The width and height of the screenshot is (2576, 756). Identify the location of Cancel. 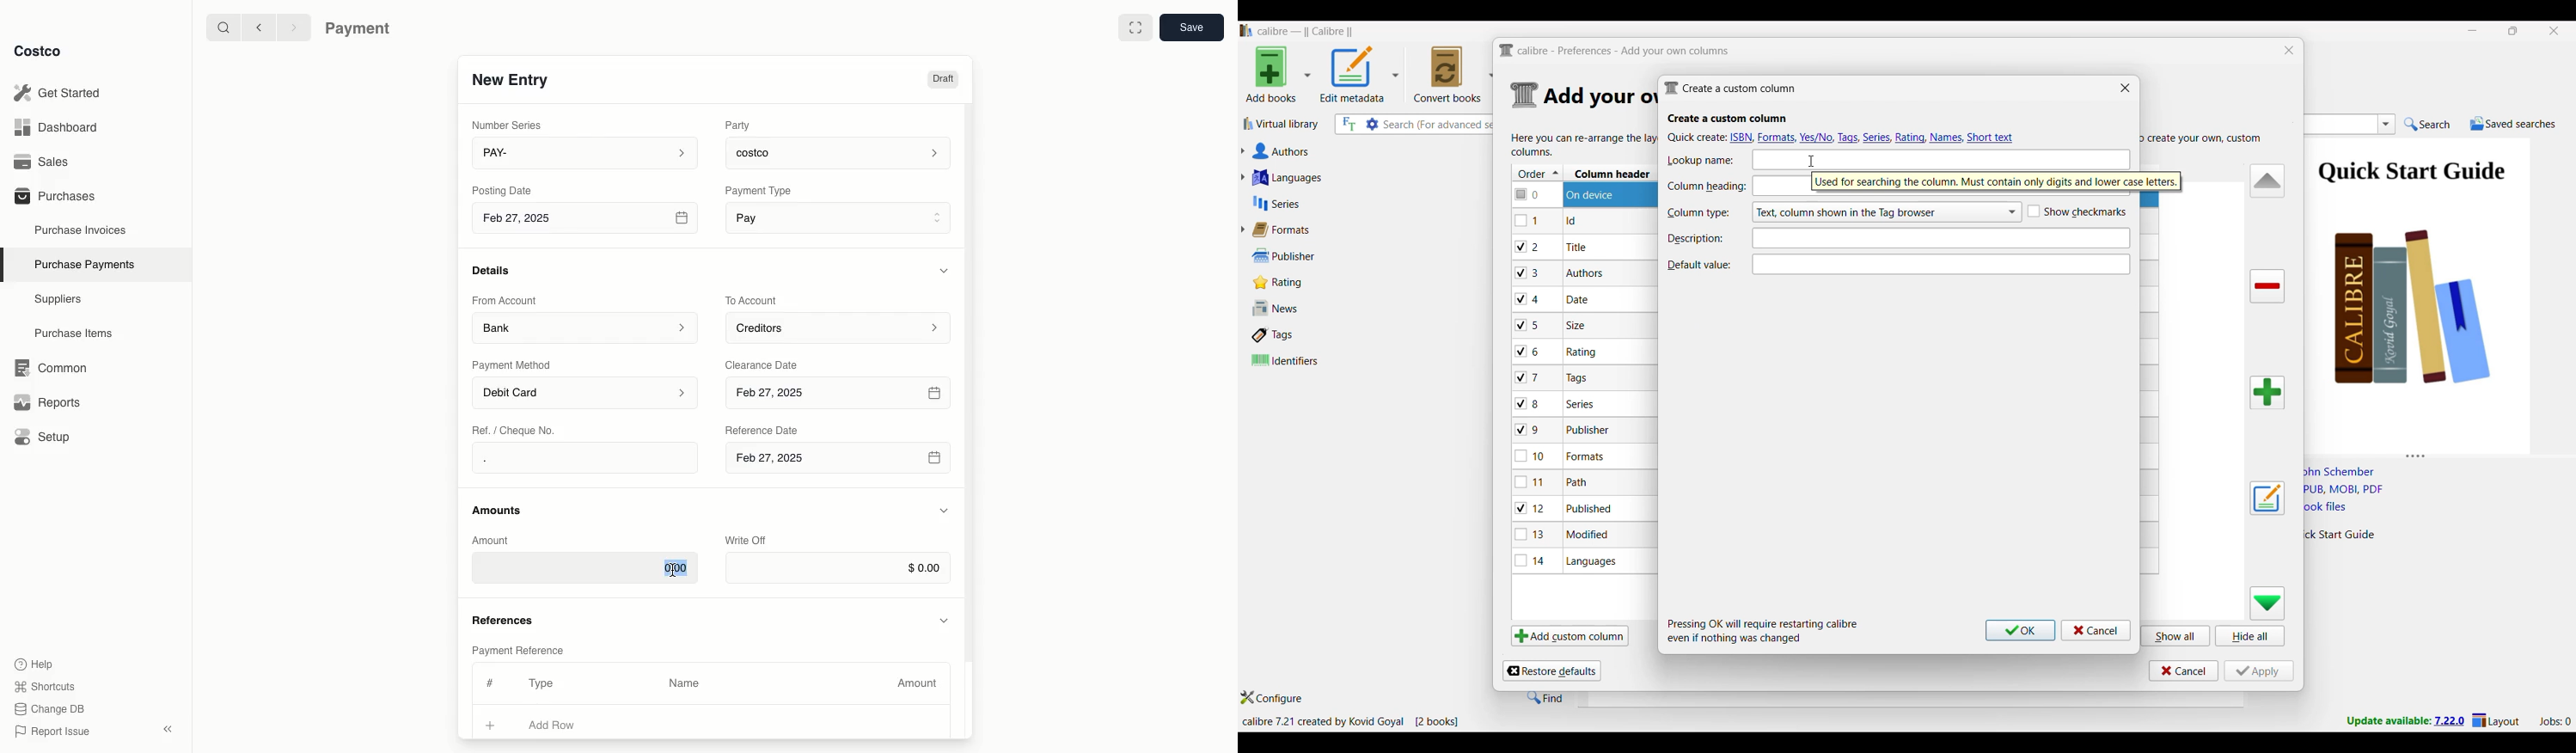
(2184, 671).